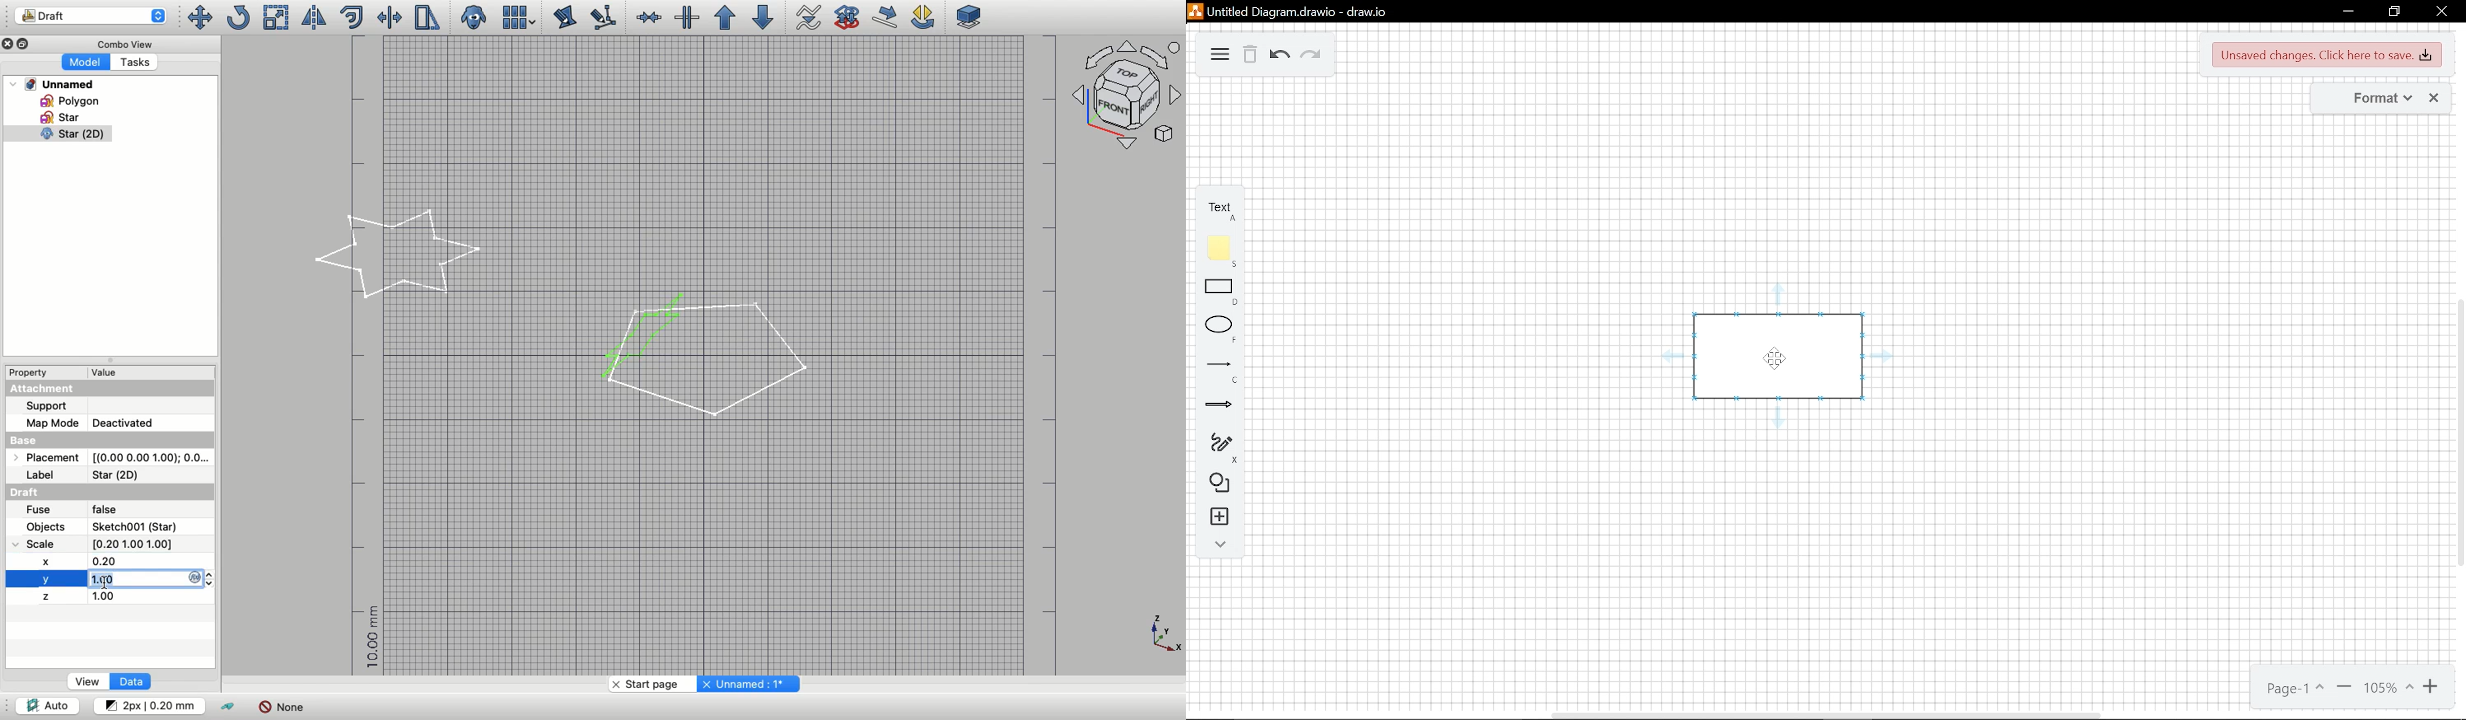 This screenshot has width=2492, height=728. I want to click on diagram, so click(1222, 57).